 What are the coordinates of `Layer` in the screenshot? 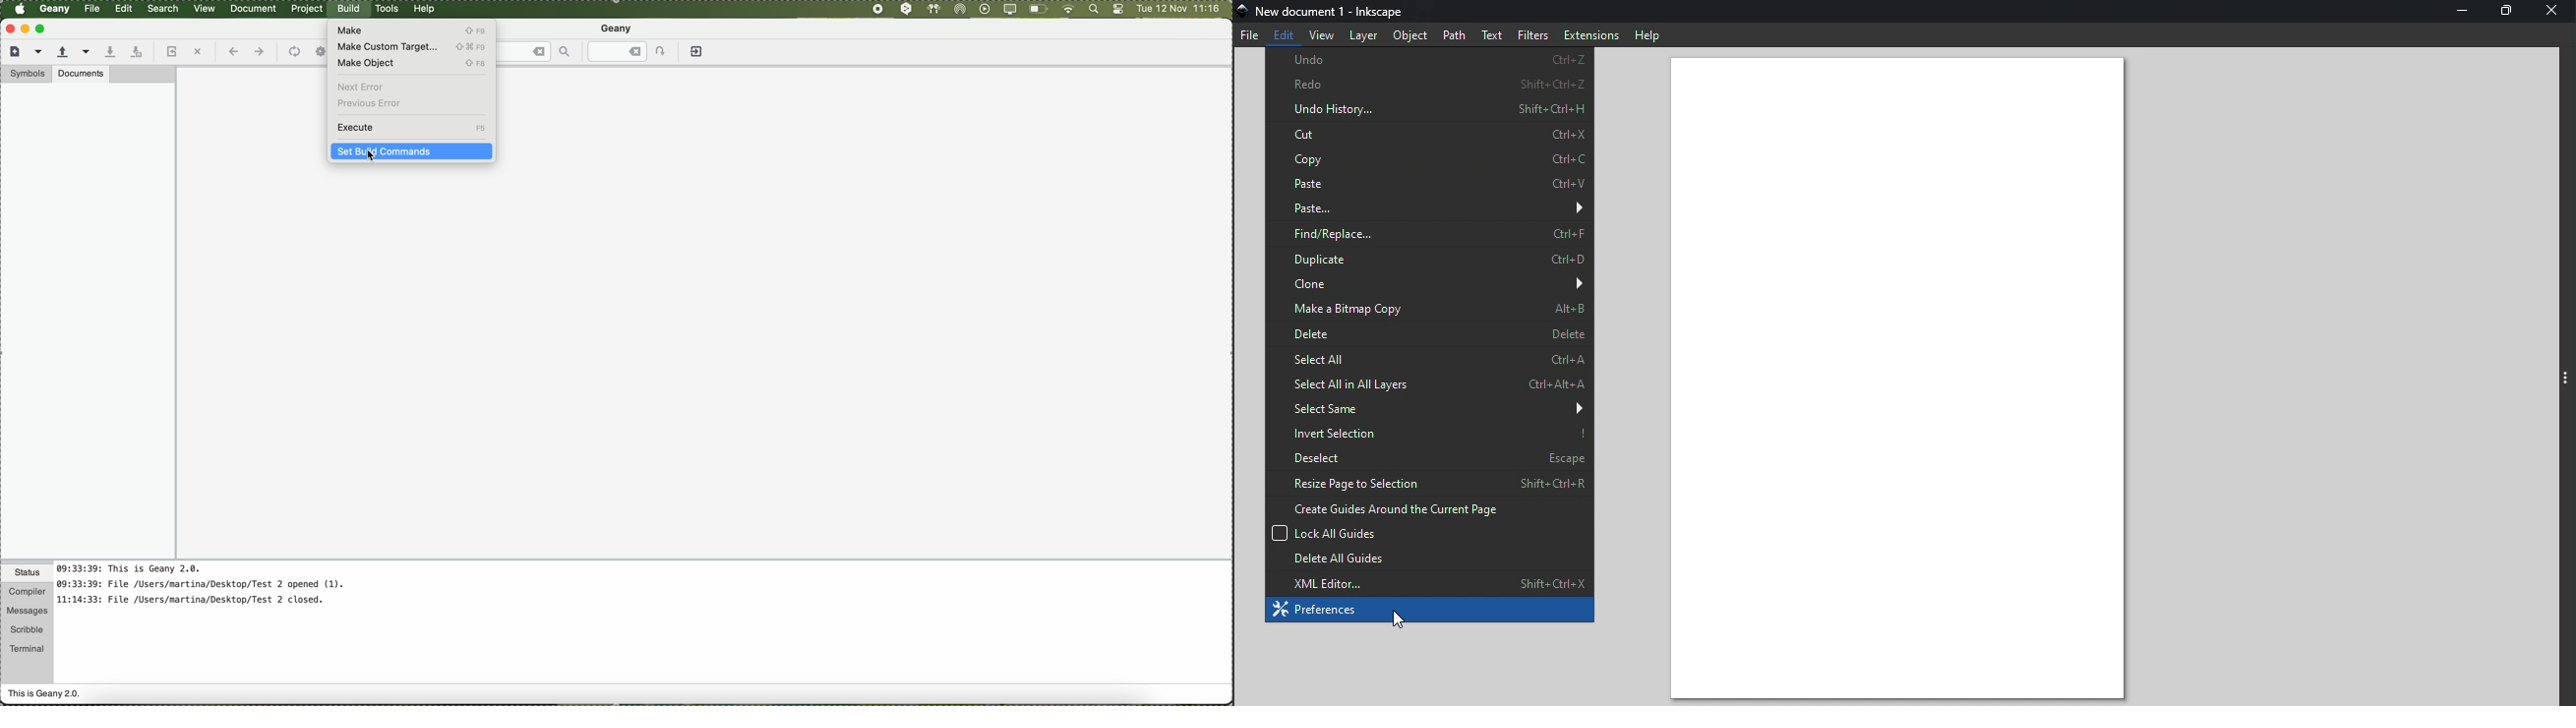 It's located at (1361, 37).